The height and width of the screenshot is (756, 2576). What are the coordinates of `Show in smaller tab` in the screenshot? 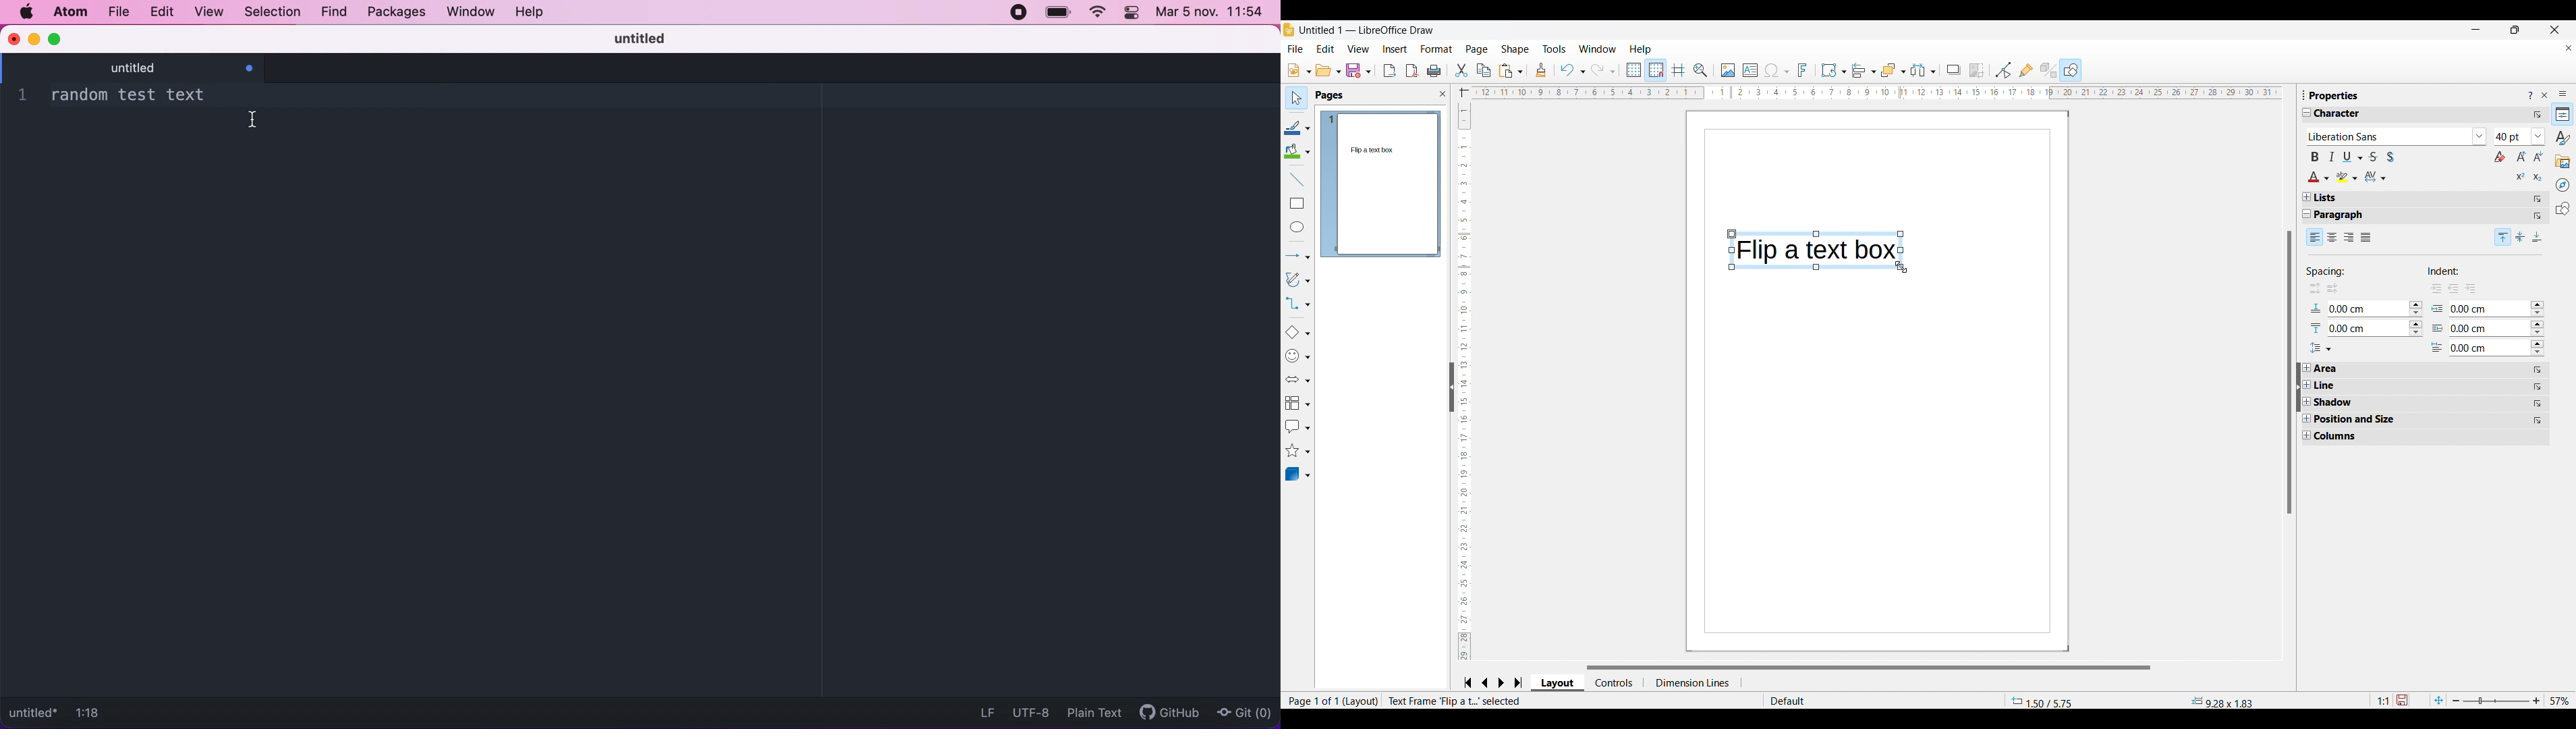 It's located at (2515, 30).